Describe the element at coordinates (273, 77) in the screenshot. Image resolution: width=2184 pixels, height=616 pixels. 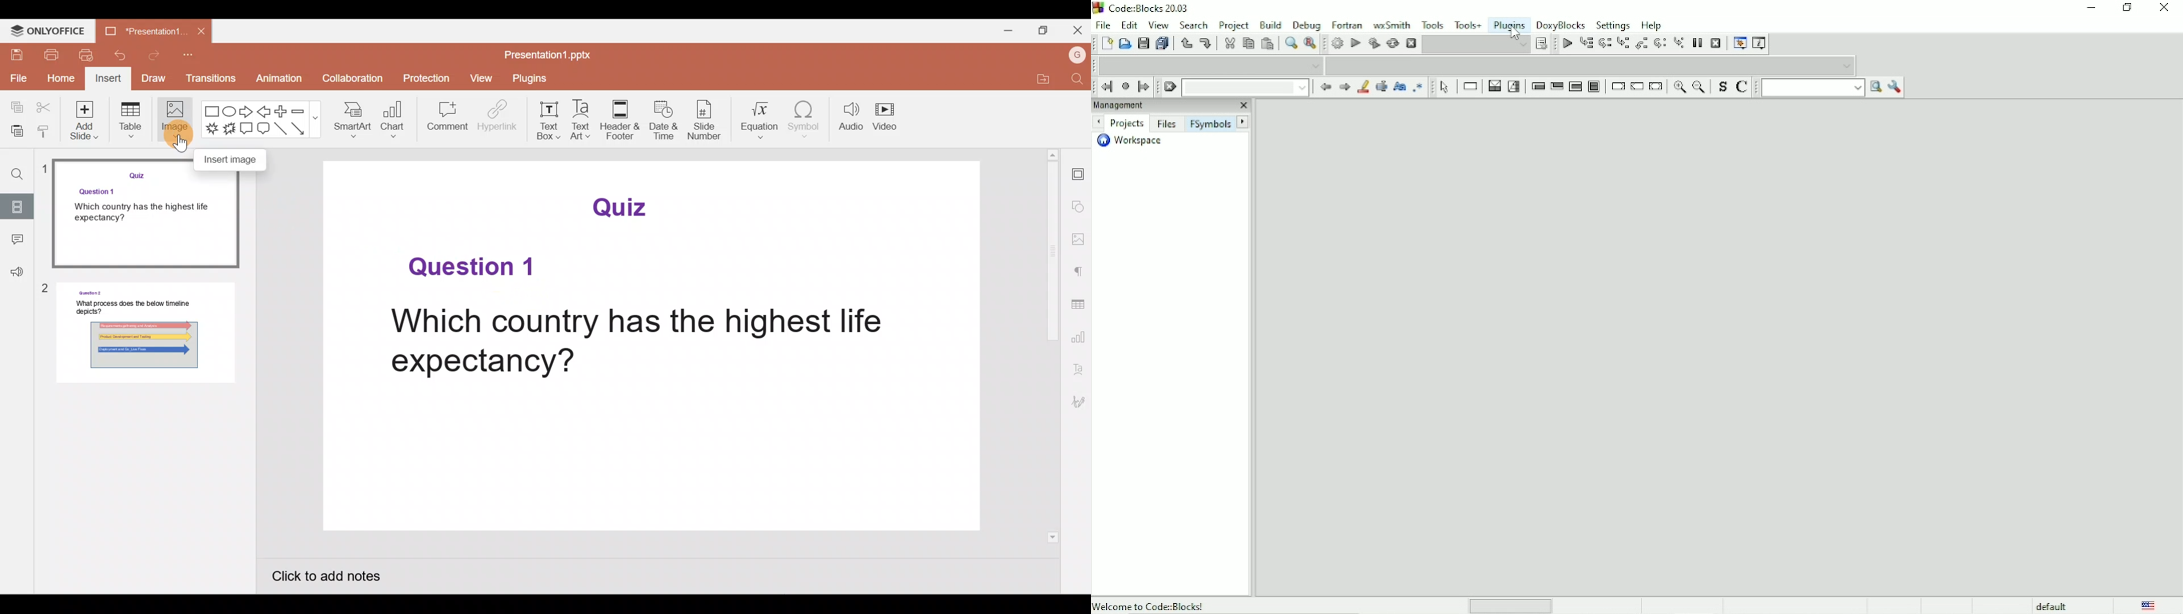
I see `Animation` at that location.